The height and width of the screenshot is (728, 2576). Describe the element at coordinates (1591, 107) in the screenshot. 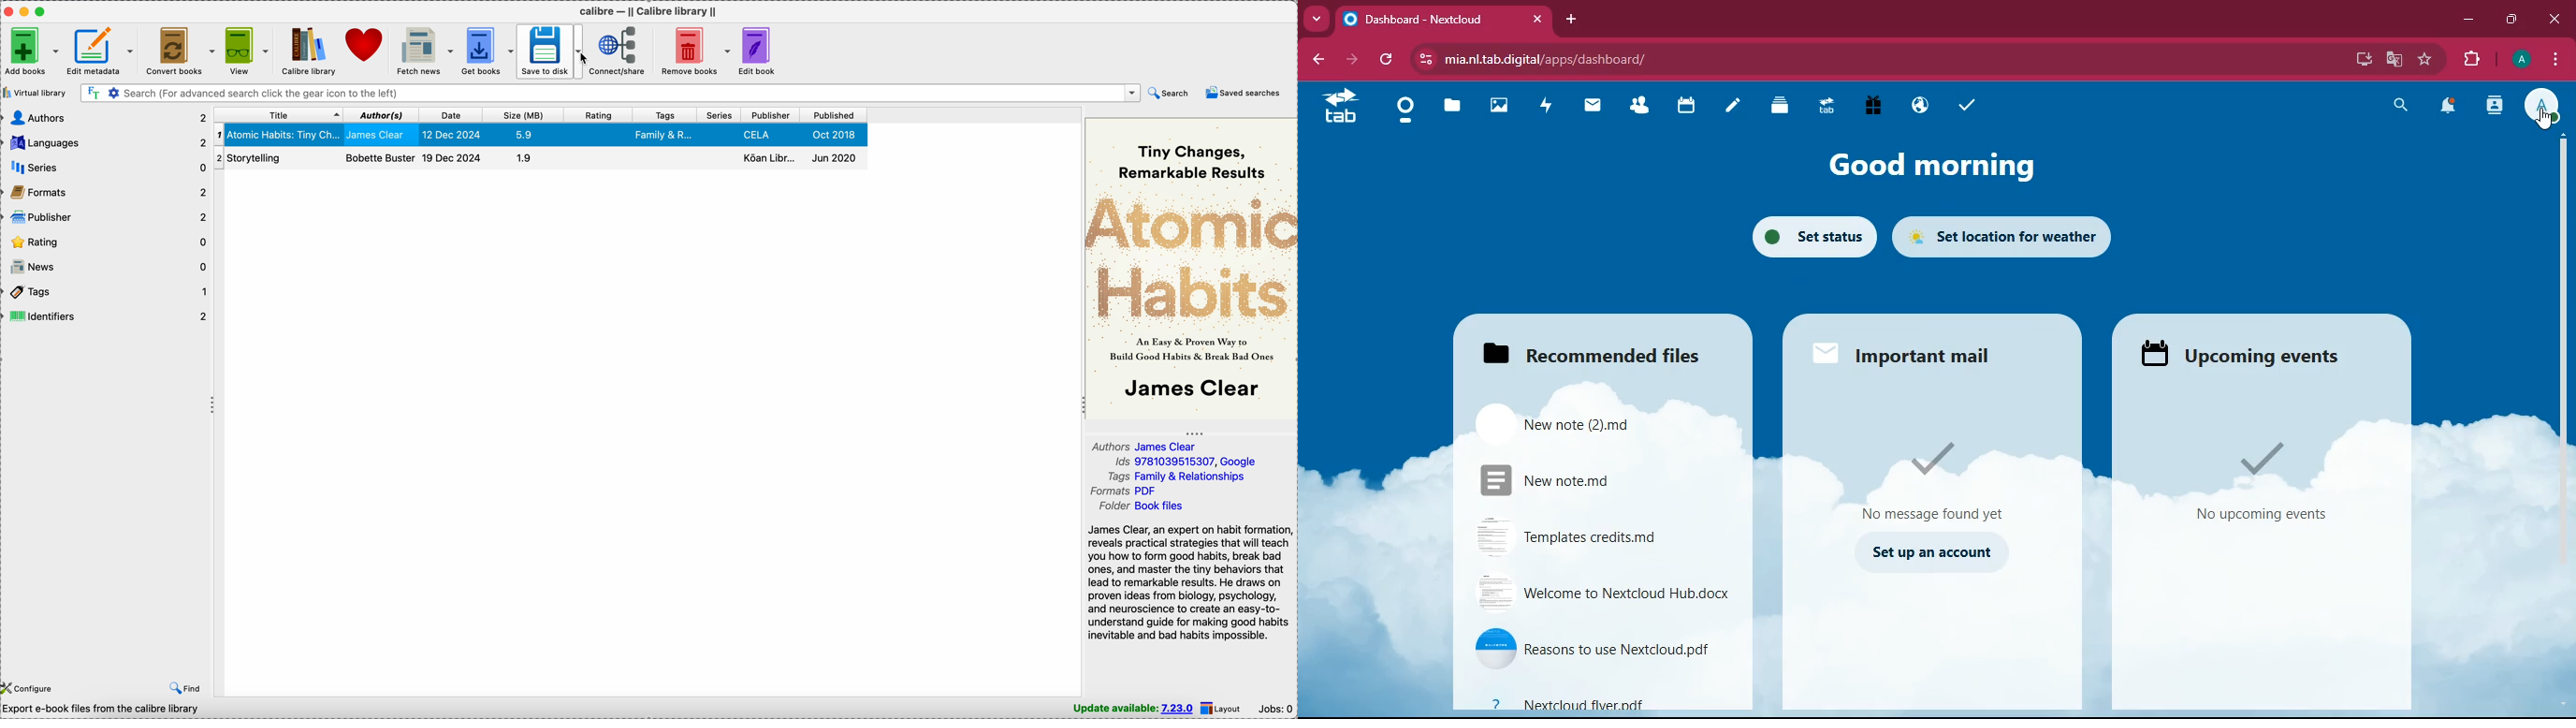

I see `mail` at that location.